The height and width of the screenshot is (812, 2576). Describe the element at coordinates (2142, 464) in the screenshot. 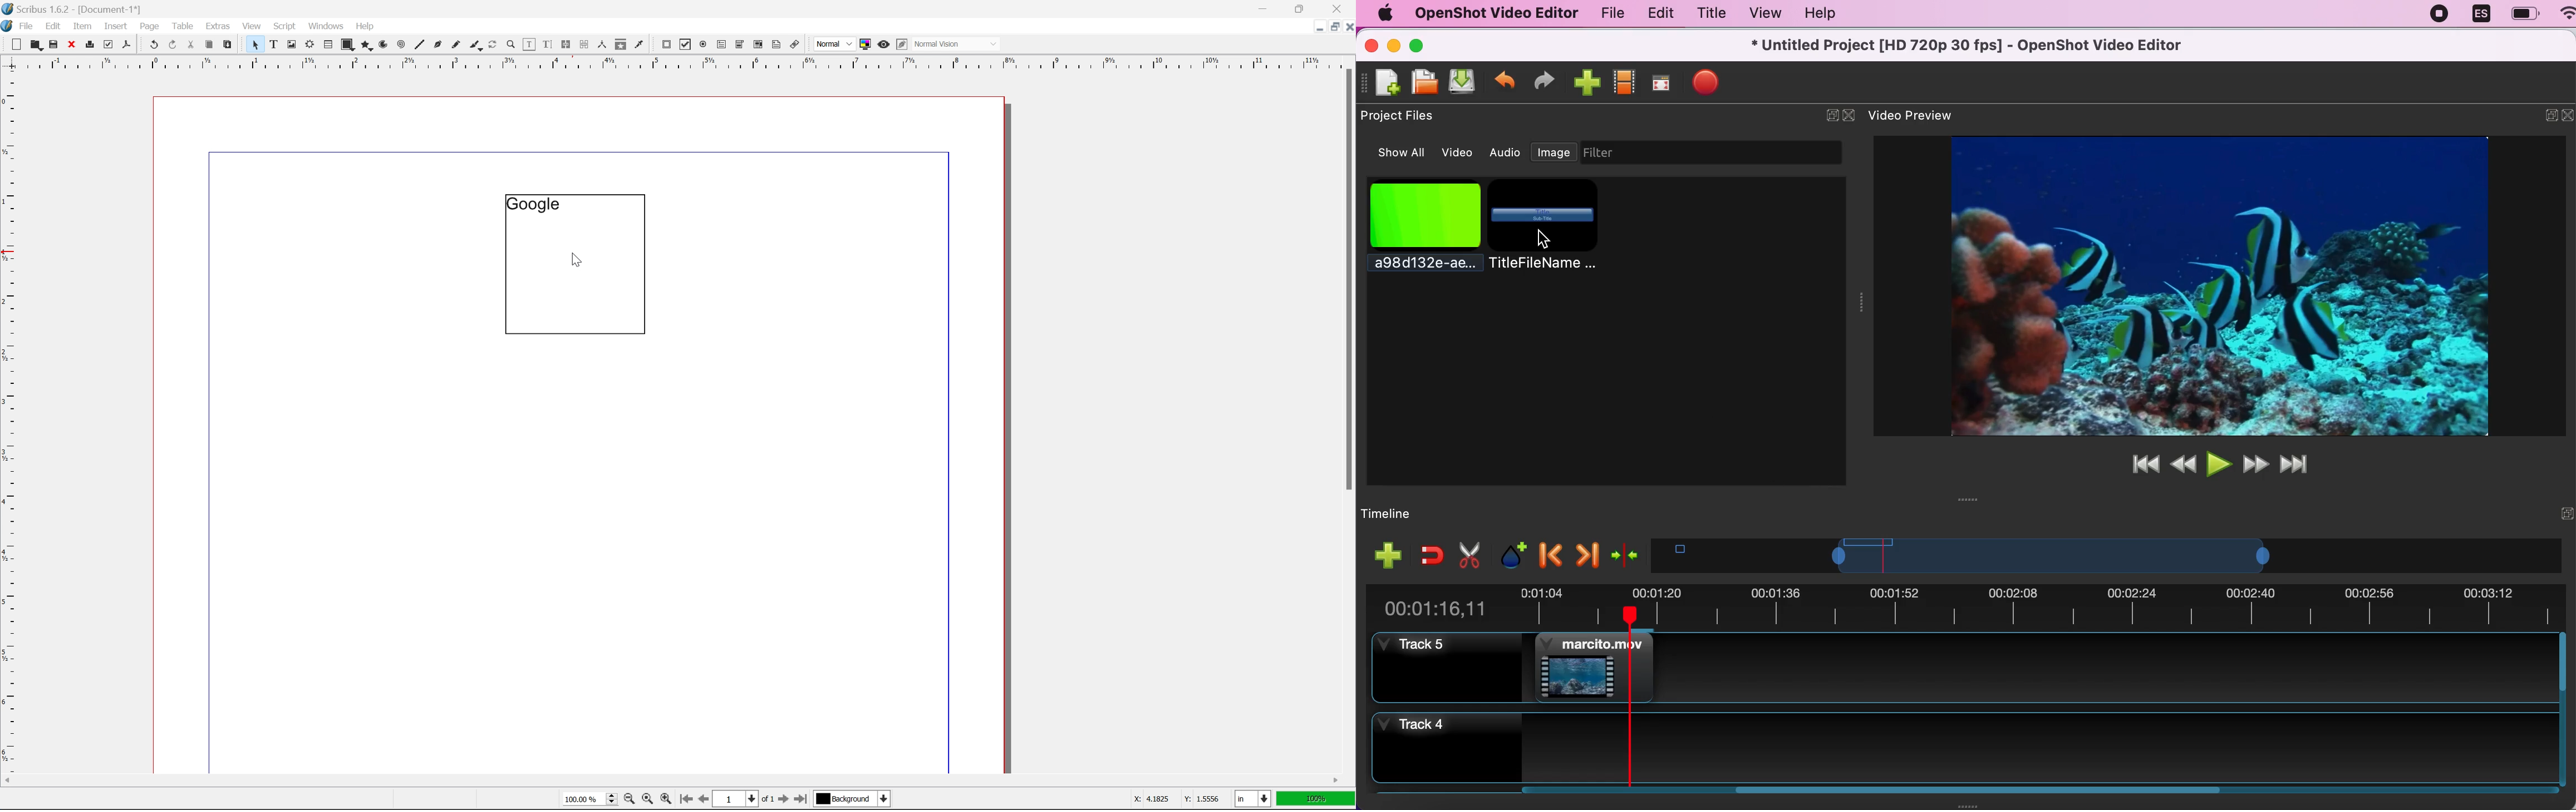

I see `jump to start` at that location.